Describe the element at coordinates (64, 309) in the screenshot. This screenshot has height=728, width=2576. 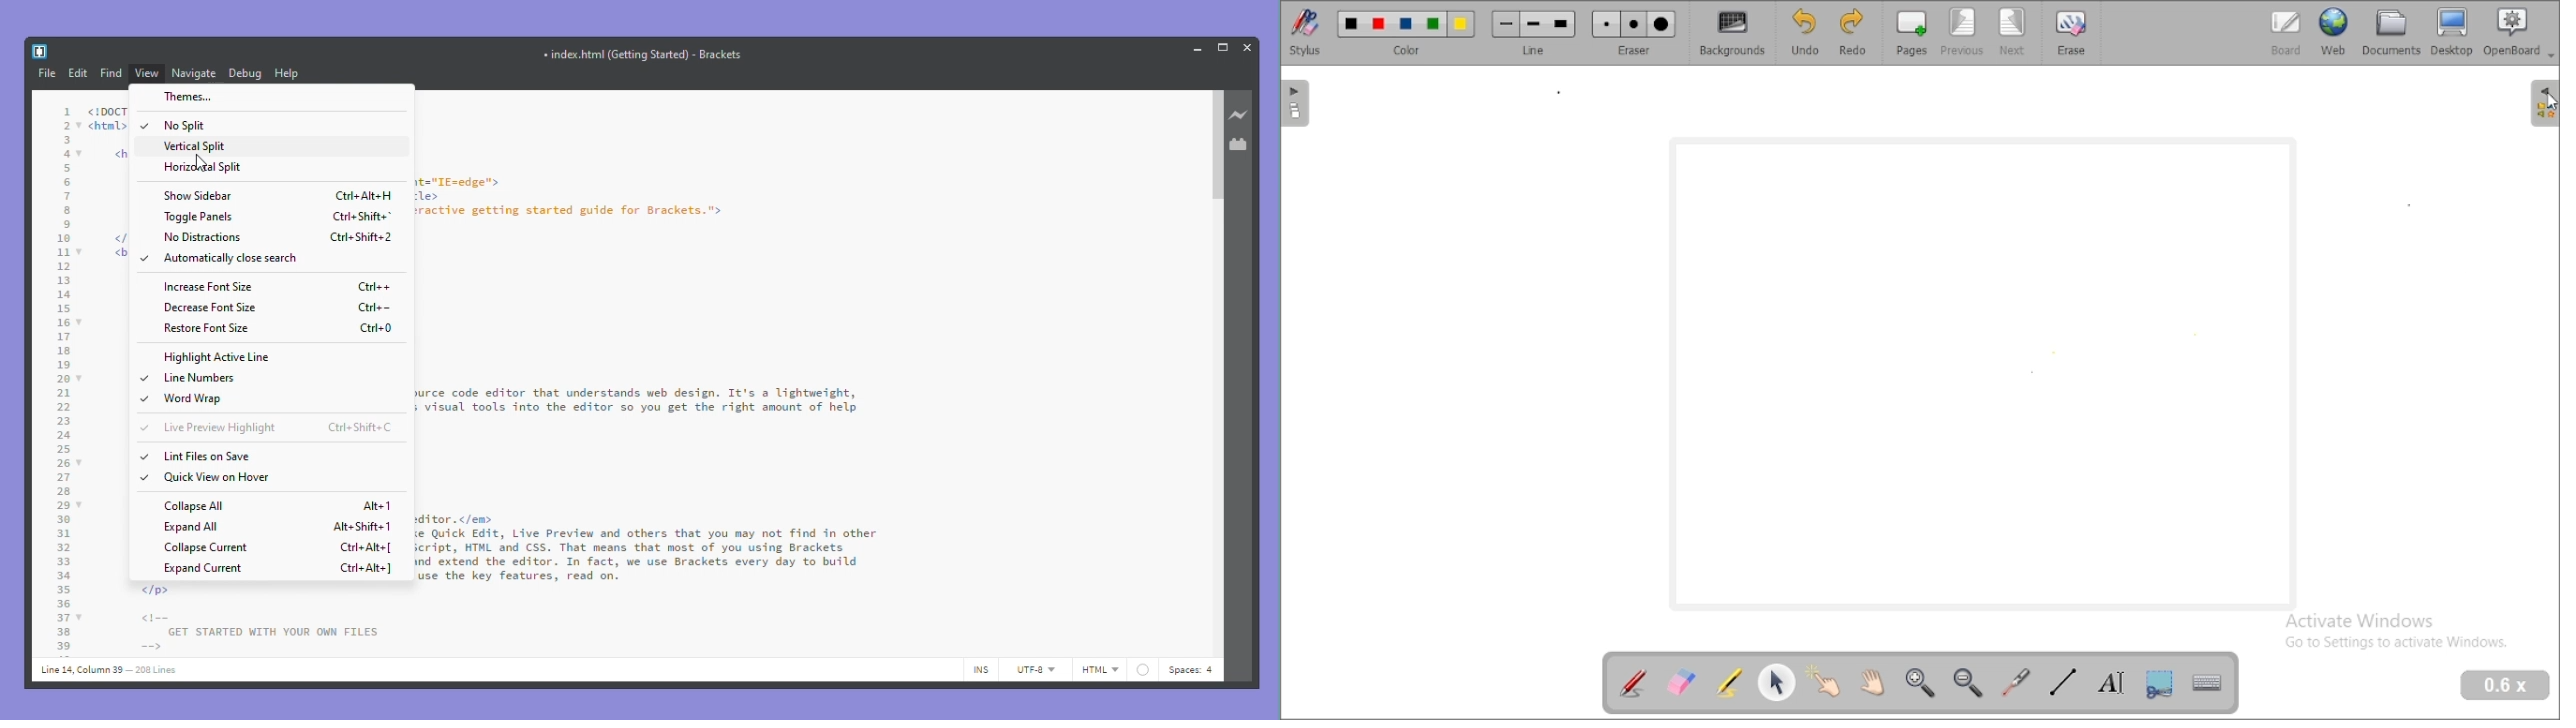
I see `15` at that location.